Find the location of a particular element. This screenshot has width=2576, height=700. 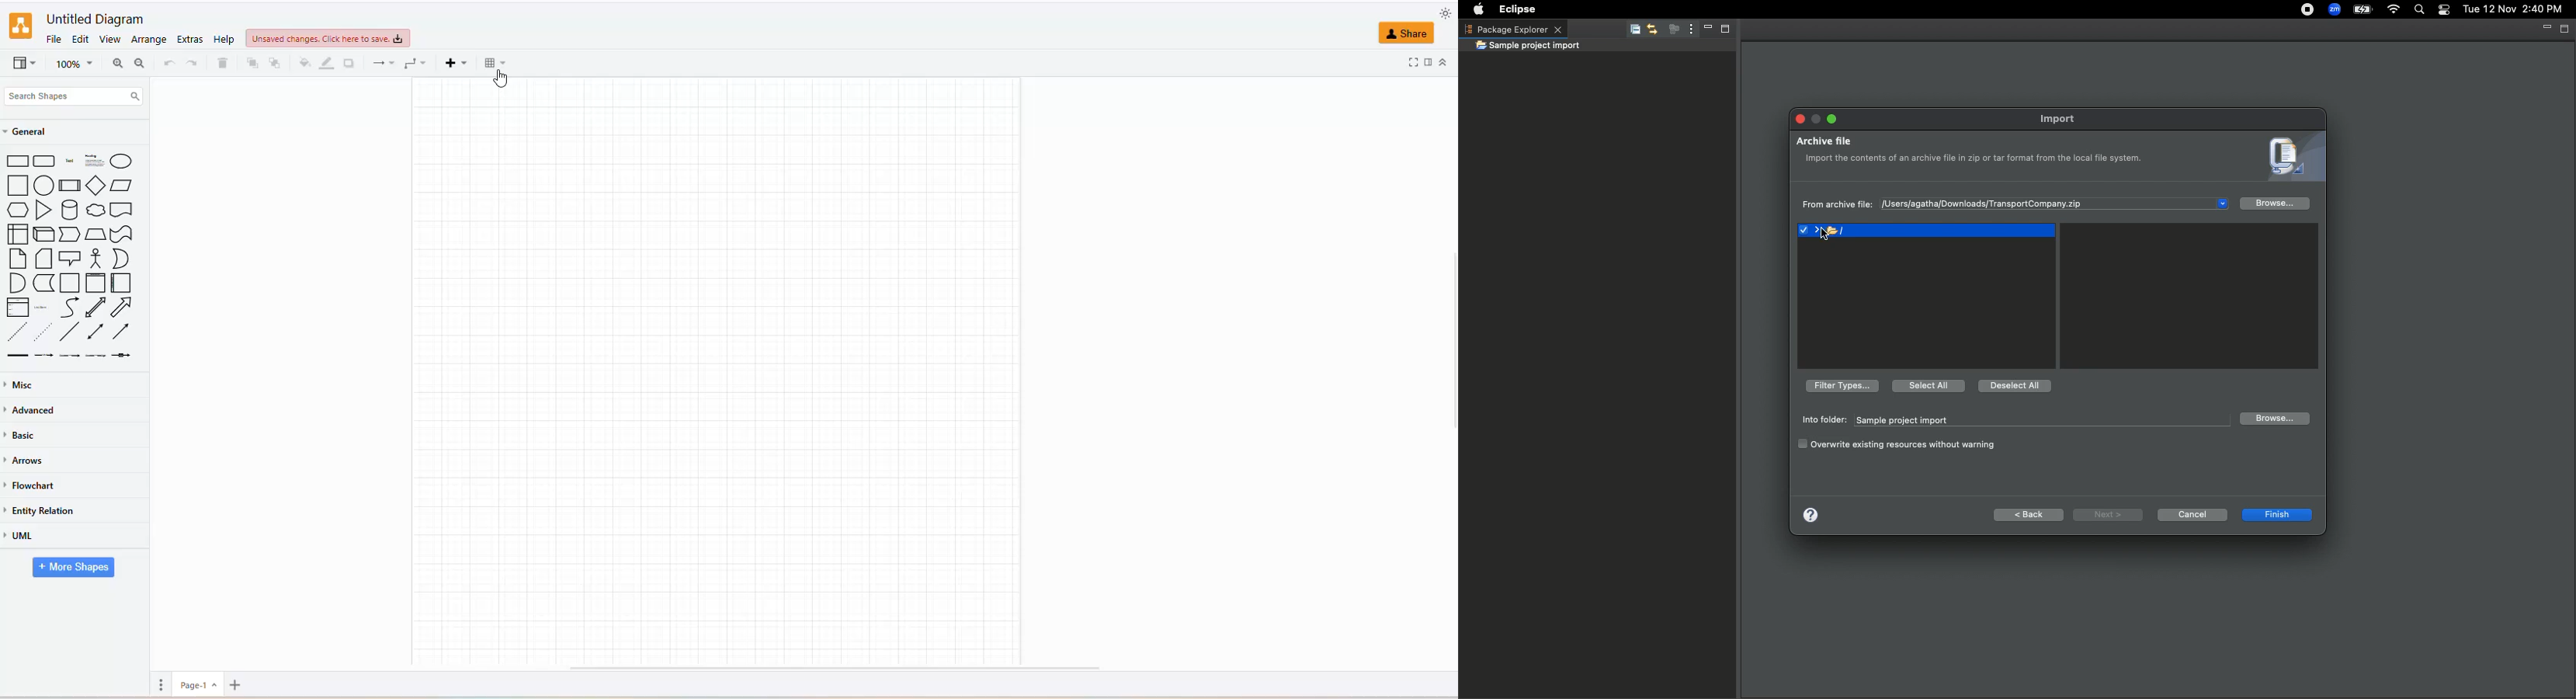

format is located at coordinates (1430, 65).